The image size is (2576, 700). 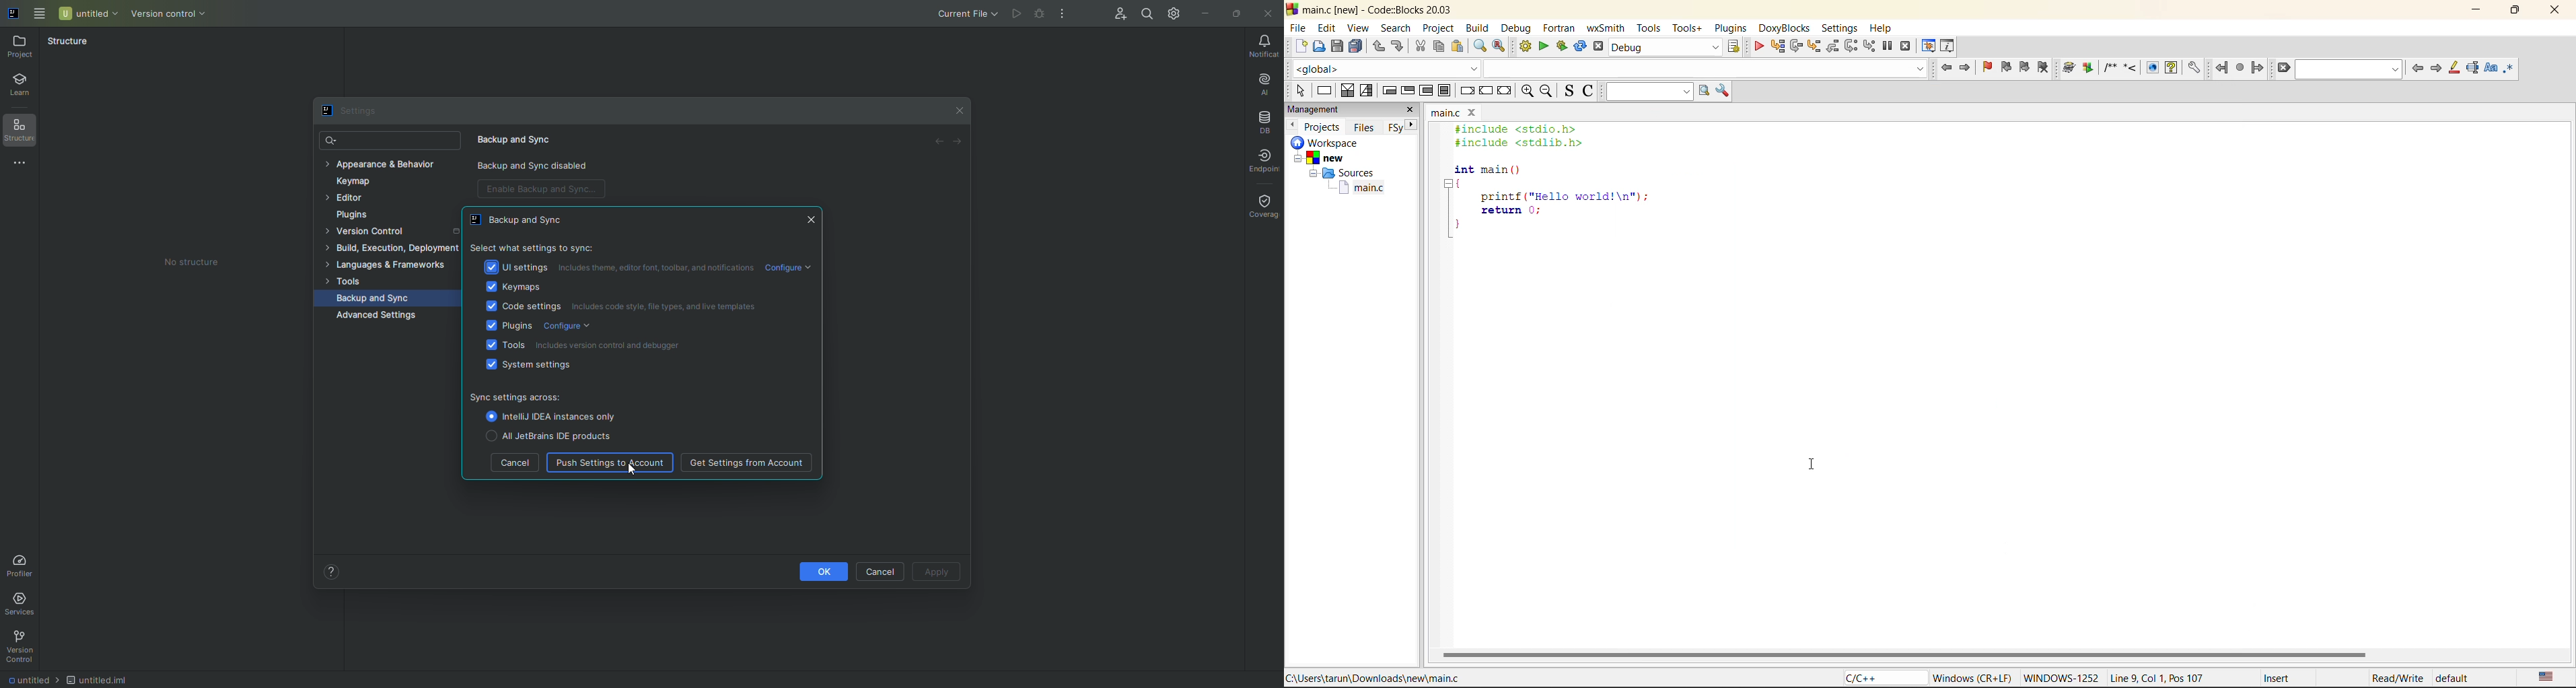 What do you see at coordinates (1608, 28) in the screenshot?
I see `wxsmith` at bounding box center [1608, 28].